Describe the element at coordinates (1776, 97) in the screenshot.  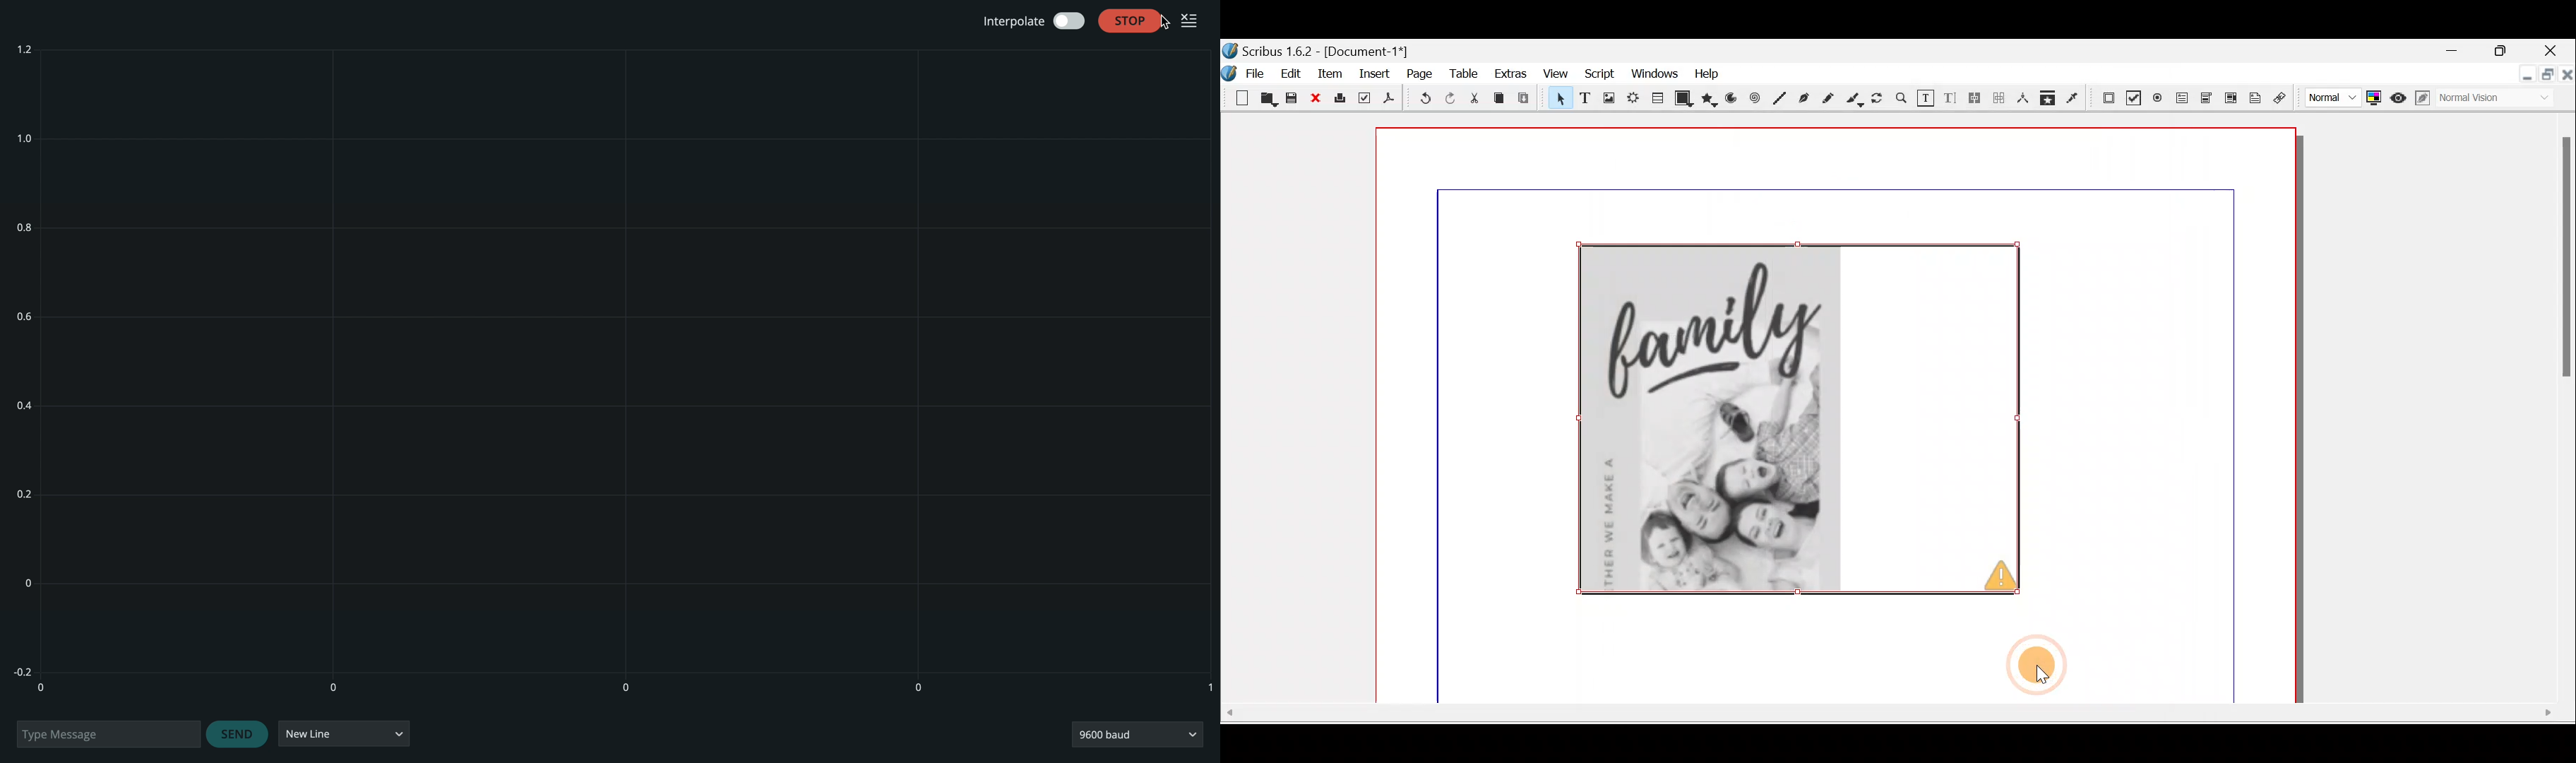
I see `Line` at that location.